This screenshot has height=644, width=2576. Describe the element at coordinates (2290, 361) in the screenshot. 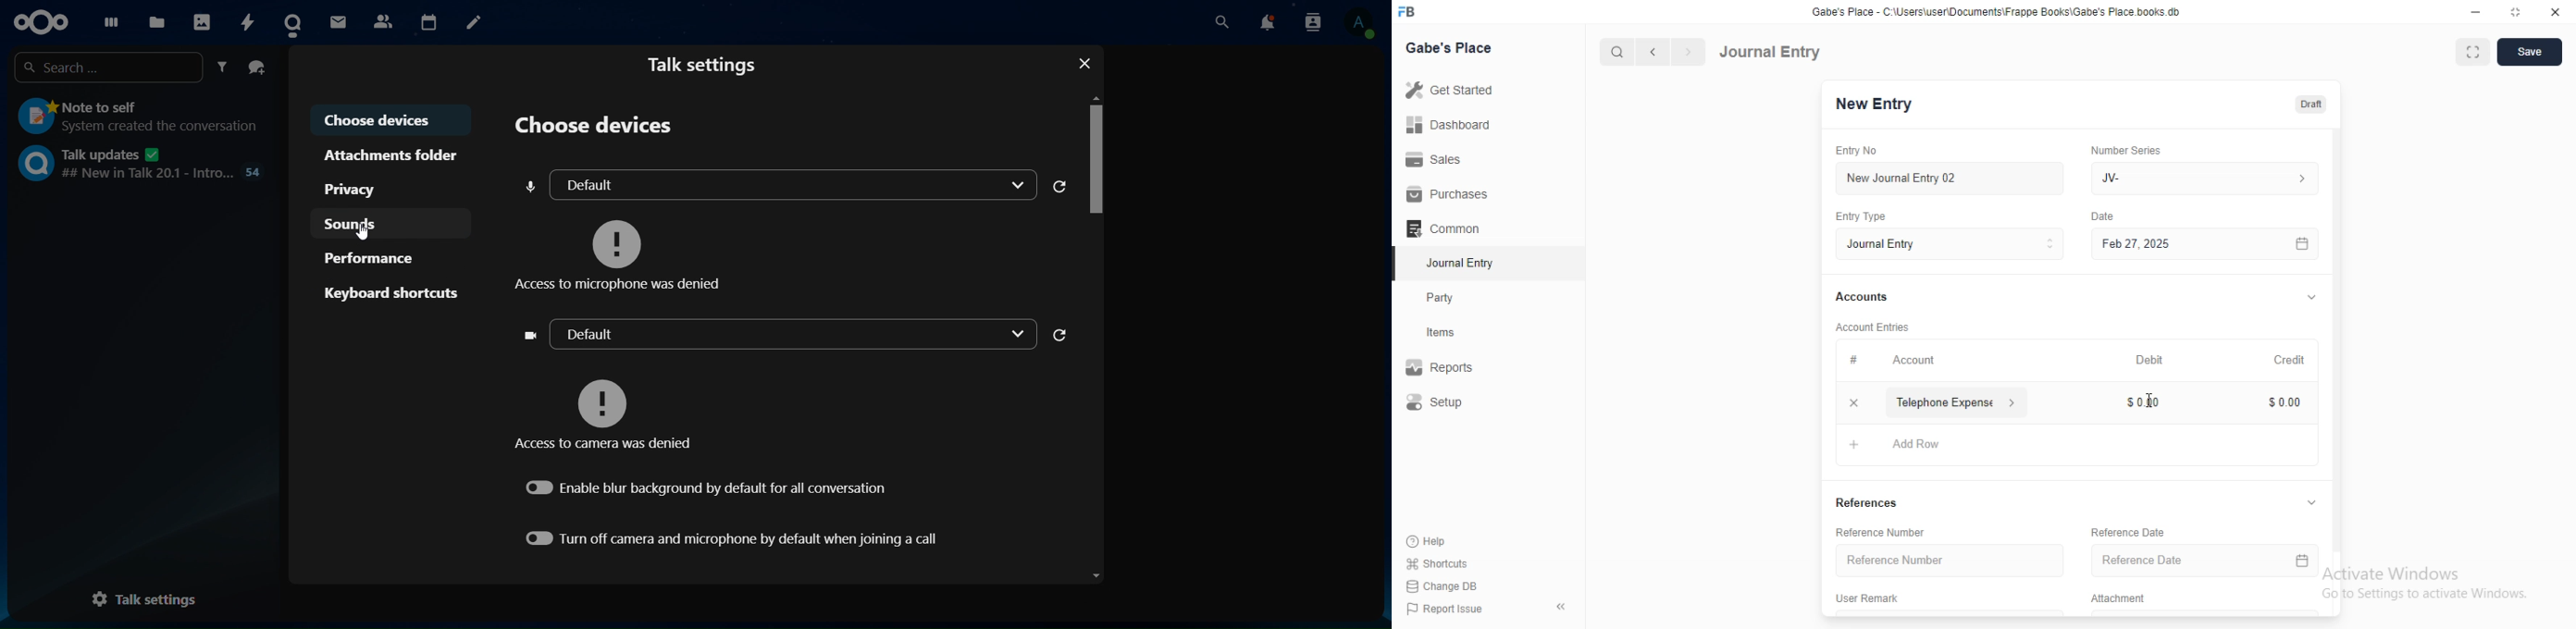

I see `Credit` at that location.